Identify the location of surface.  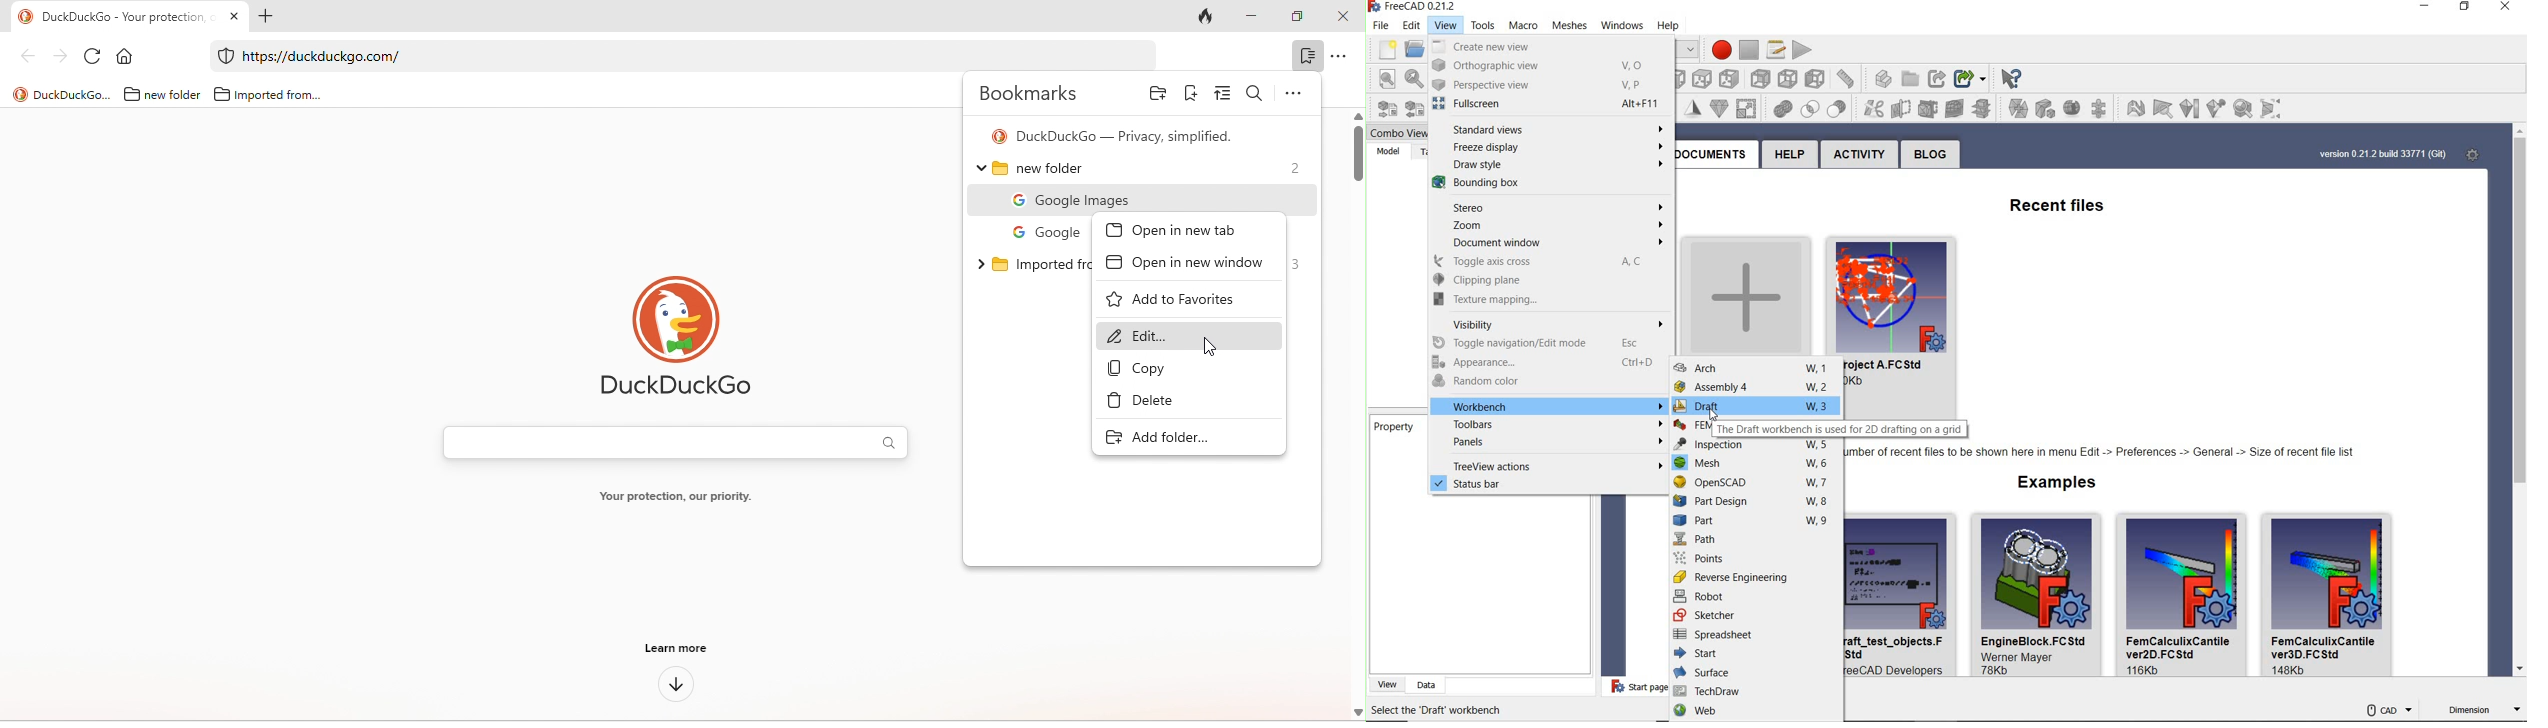
(1754, 672).